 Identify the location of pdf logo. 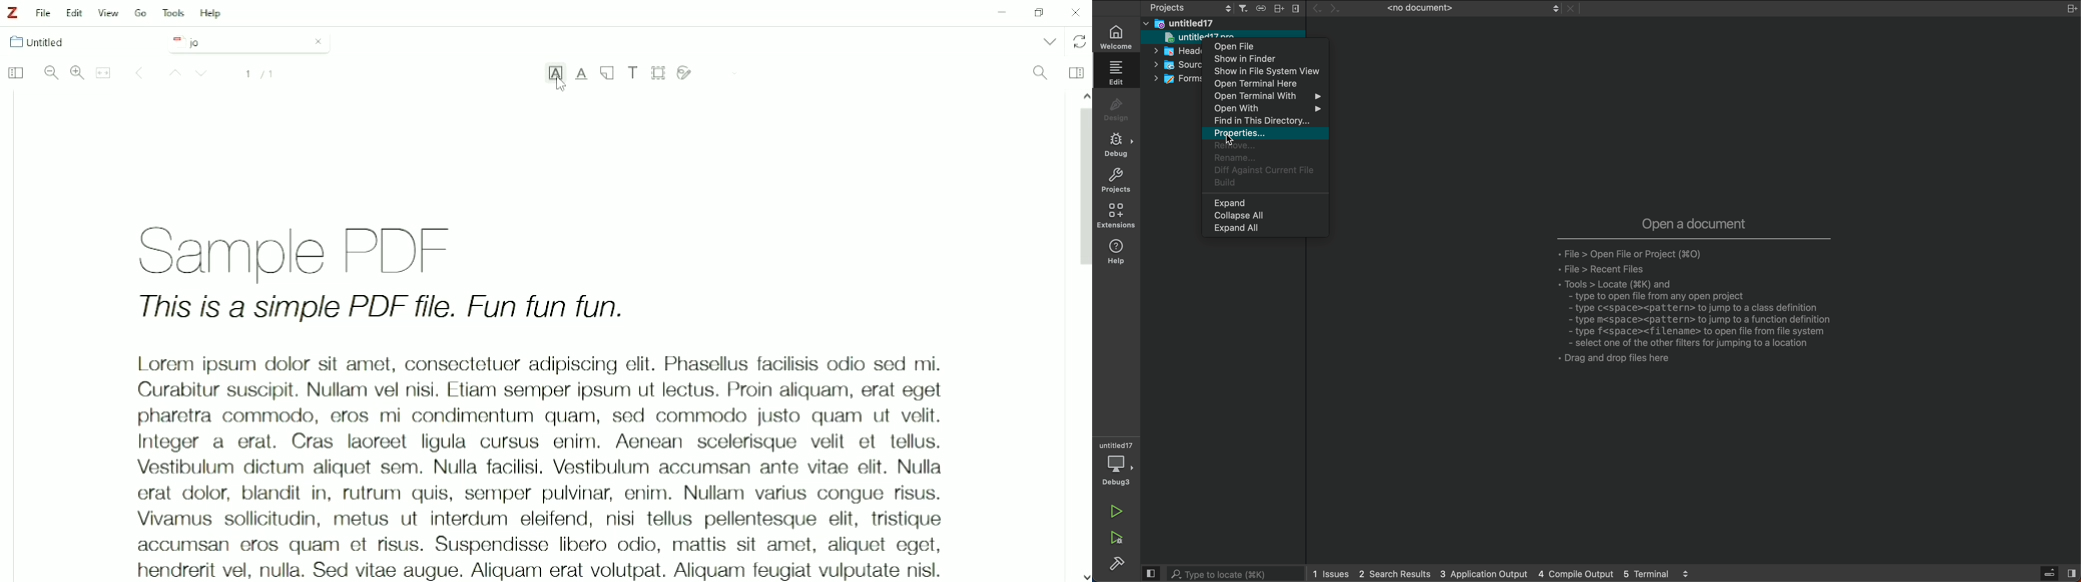
(174, 41).